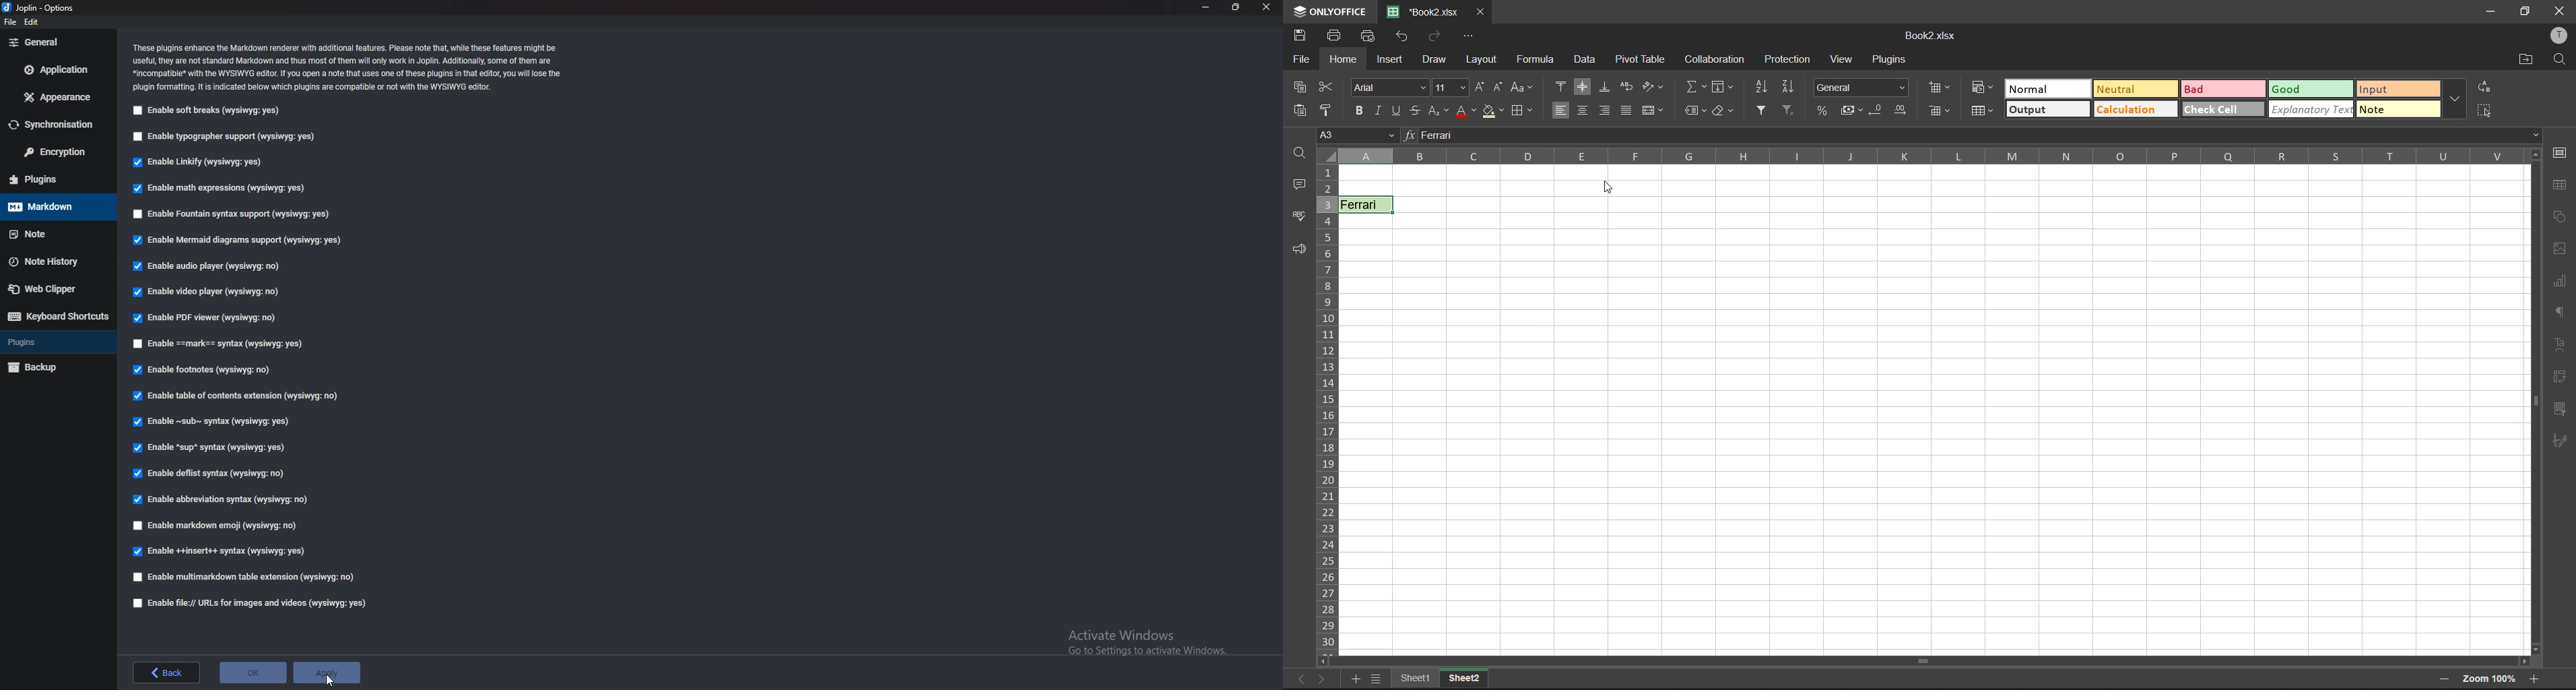 Image resolution: width=2576 pixels, height=700 pixels. What do you see at coordinates (1845, 58) in the screenshot?
I see `view` at bounding box center [1845, 58].